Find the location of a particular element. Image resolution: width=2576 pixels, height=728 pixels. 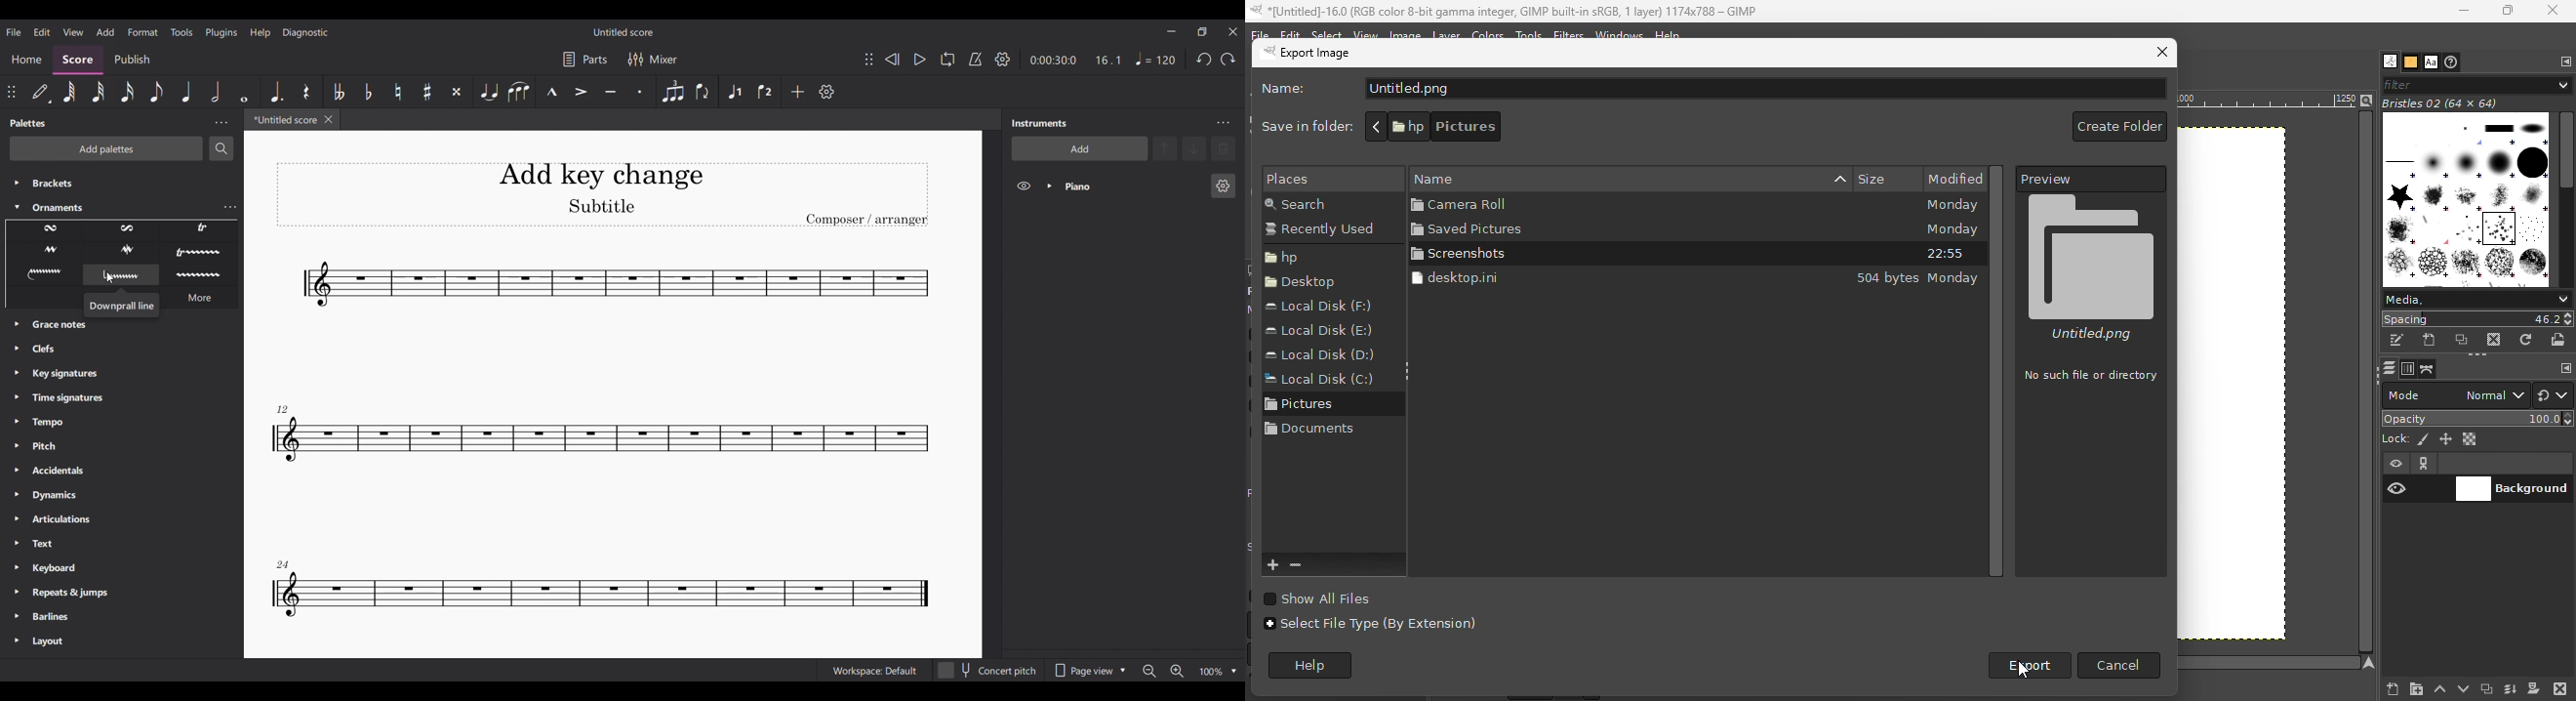

Metronome is located at coordinates (976, 59).